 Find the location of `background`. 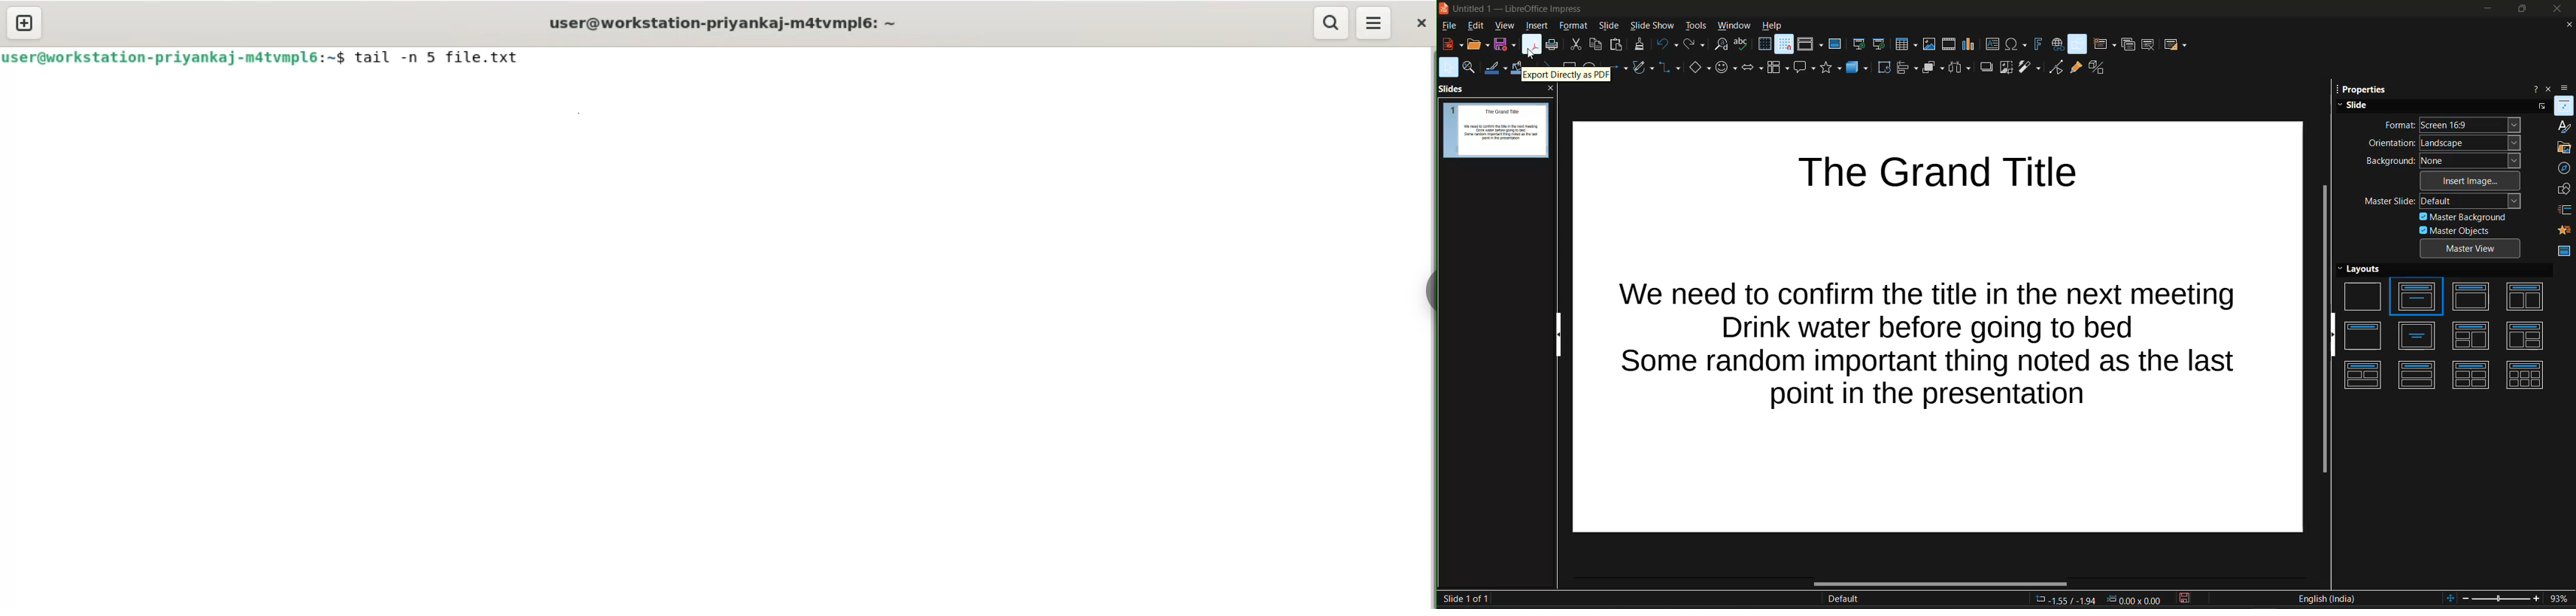

background is located at coordinates (2445, 160).